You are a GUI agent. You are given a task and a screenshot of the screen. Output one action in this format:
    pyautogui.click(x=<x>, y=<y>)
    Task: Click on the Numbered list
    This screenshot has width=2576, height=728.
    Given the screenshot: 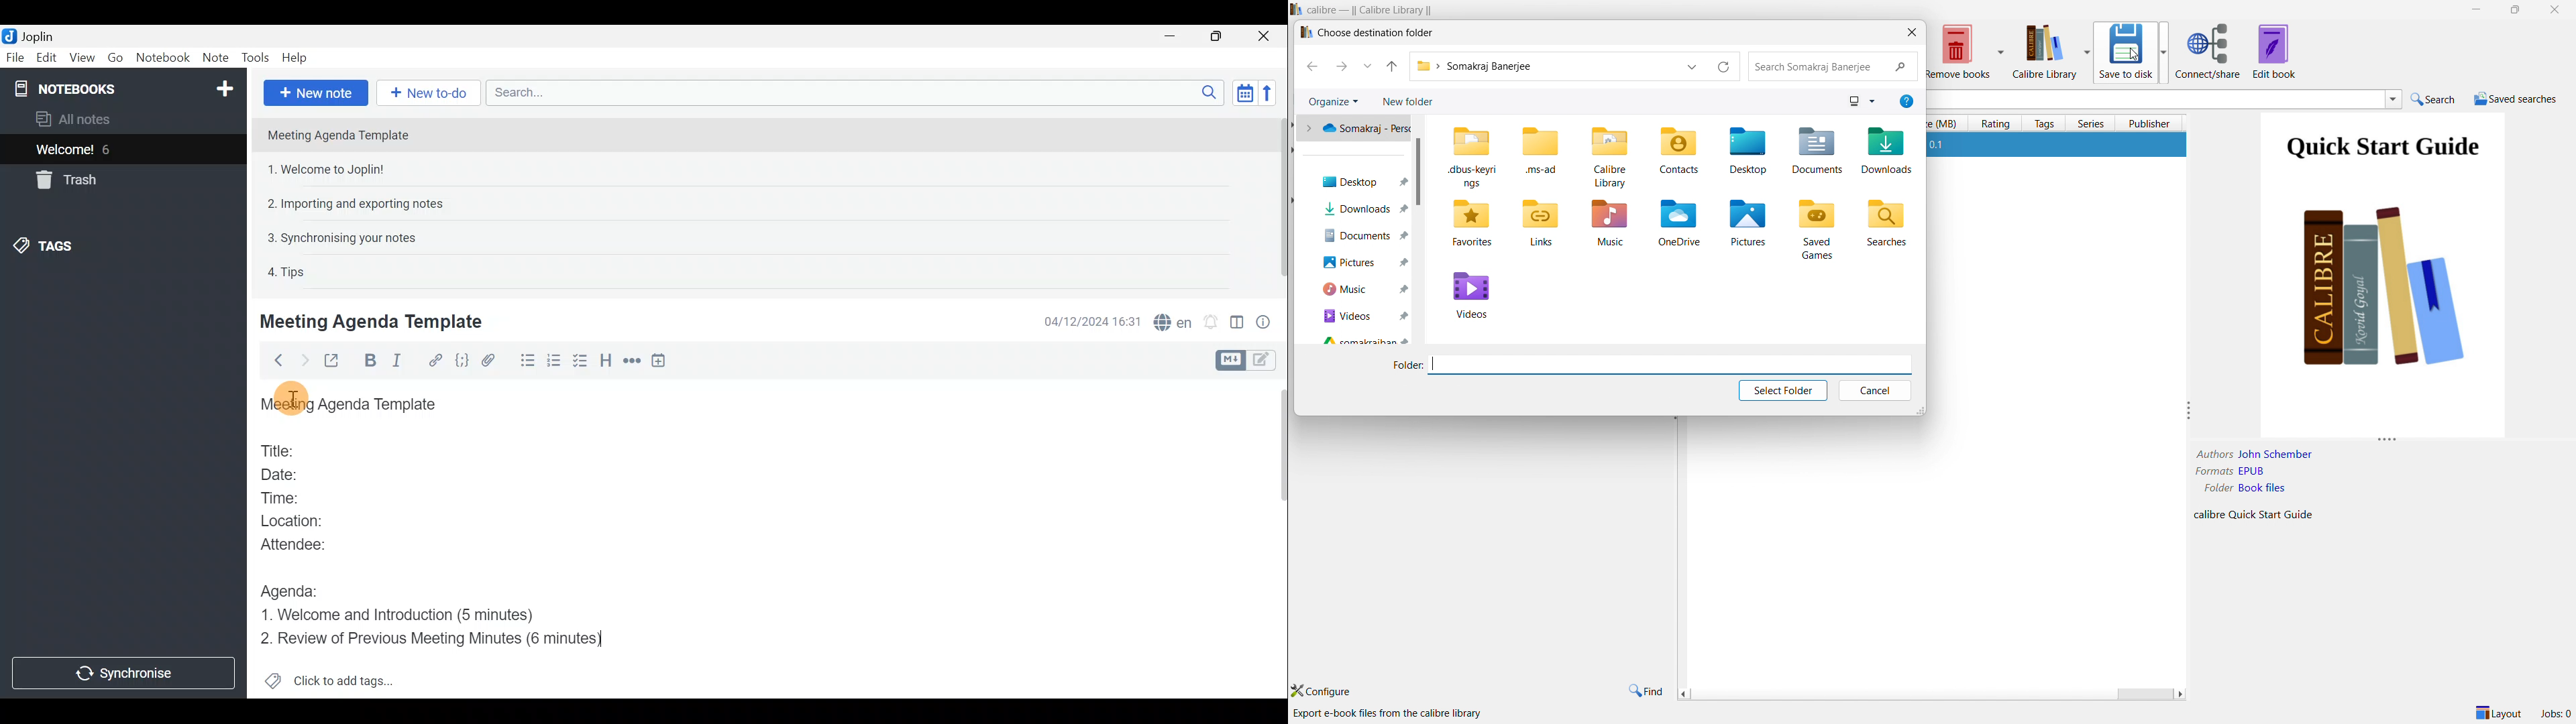 What is the action you would take?
    pyautogui.click(x=554, y=363)
    